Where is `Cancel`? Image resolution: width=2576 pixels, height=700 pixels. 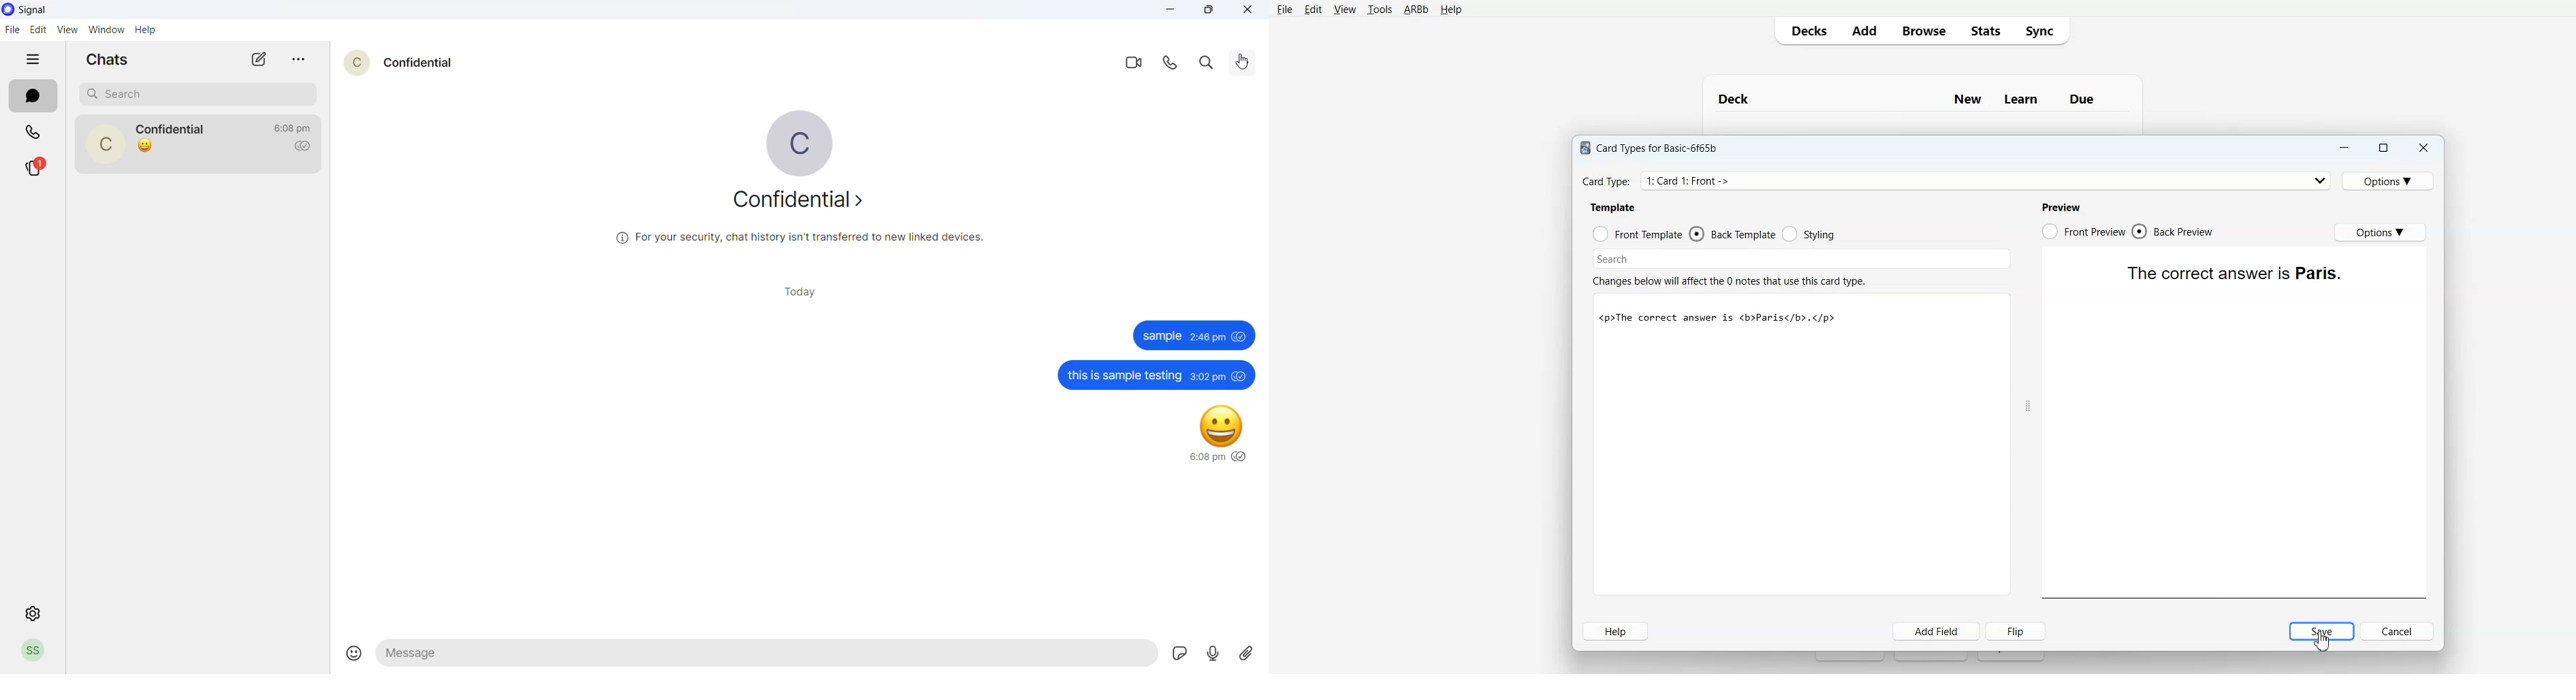 Cancel is located at coordinates (2398, 631).